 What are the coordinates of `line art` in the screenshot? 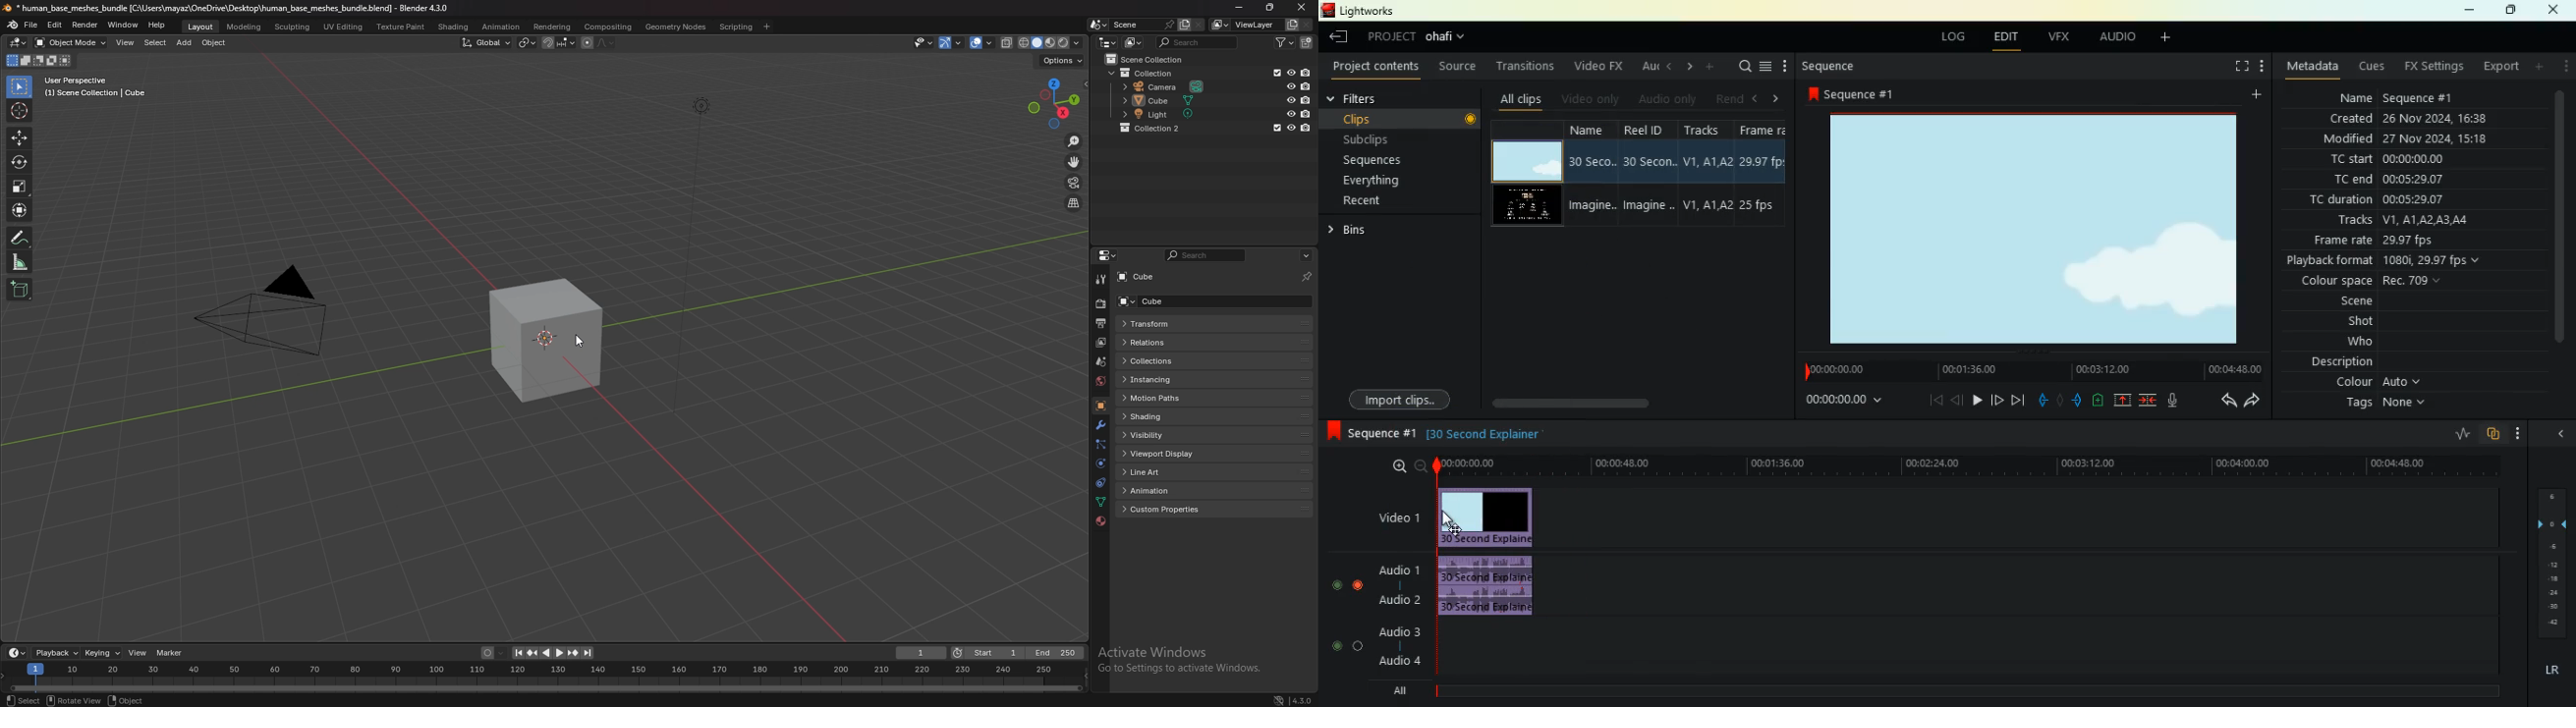 It's located at (1168, 473).